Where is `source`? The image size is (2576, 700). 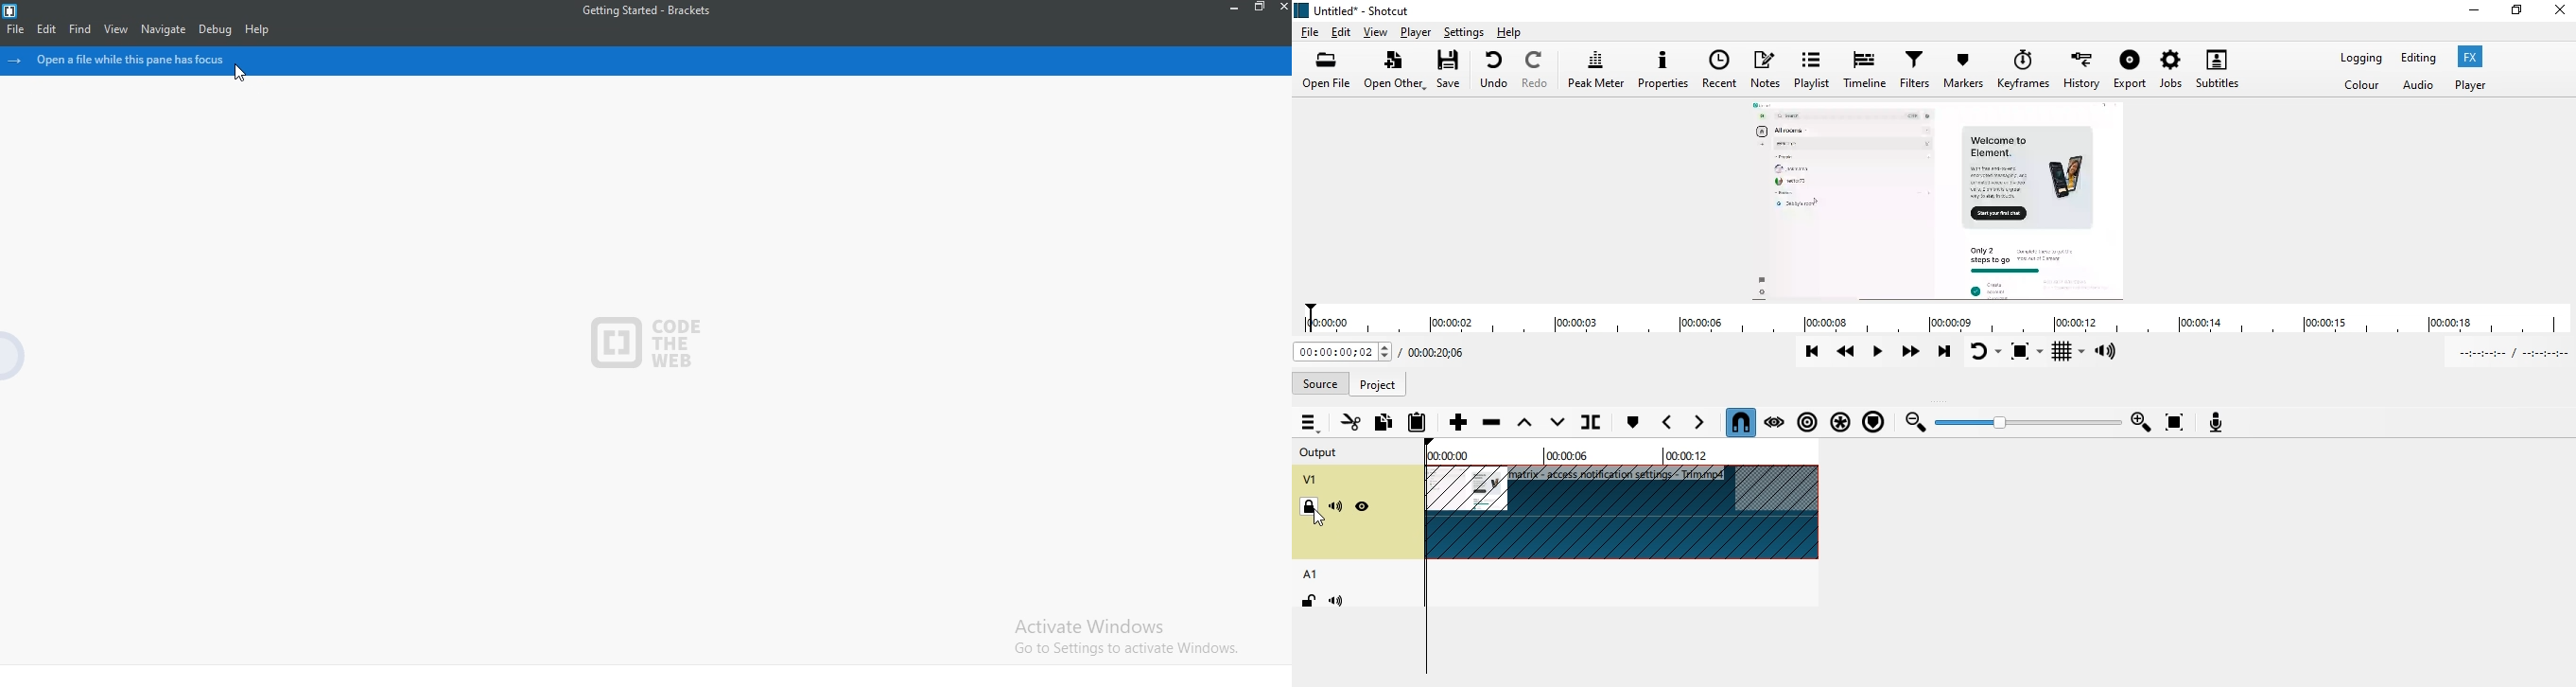 source is located at coordinates (1322, 380).